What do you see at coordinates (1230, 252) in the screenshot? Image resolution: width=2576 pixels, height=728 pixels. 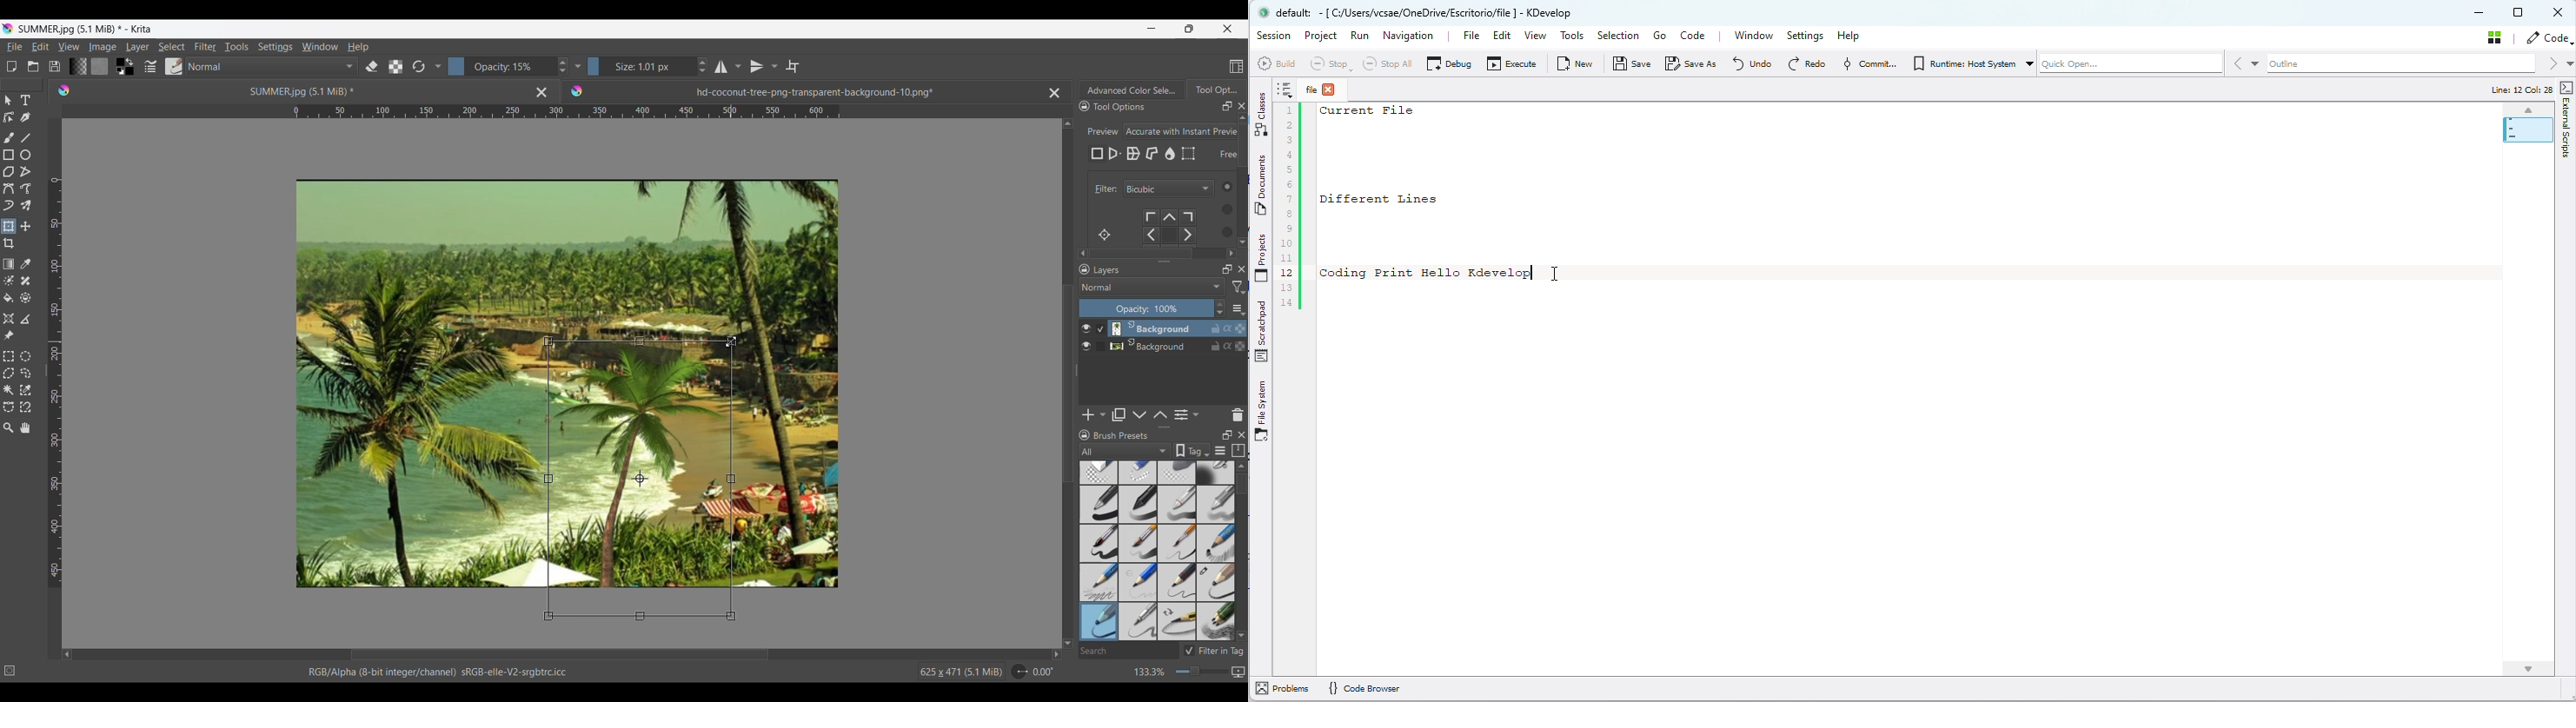 I see `Right` at bounding box center [1230, 252].